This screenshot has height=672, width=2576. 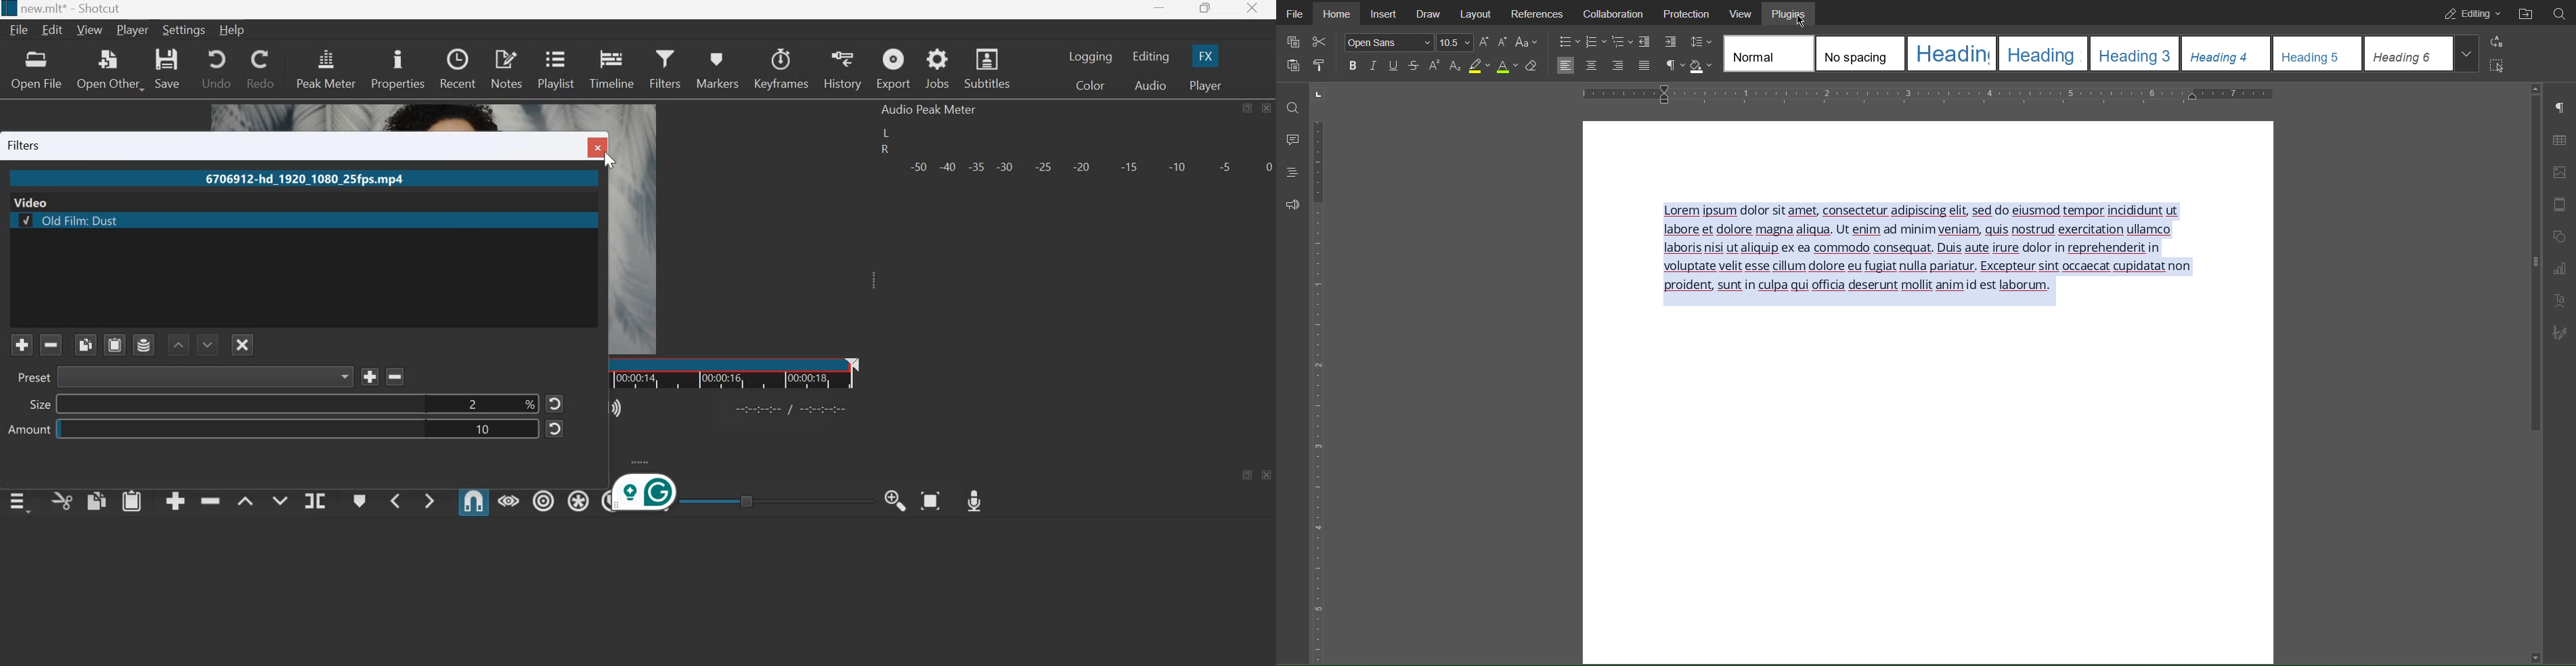 What do you see at coordinates (1387, 14) in the screenshot?
I see `Insert` at bounding box center [1387, 14].